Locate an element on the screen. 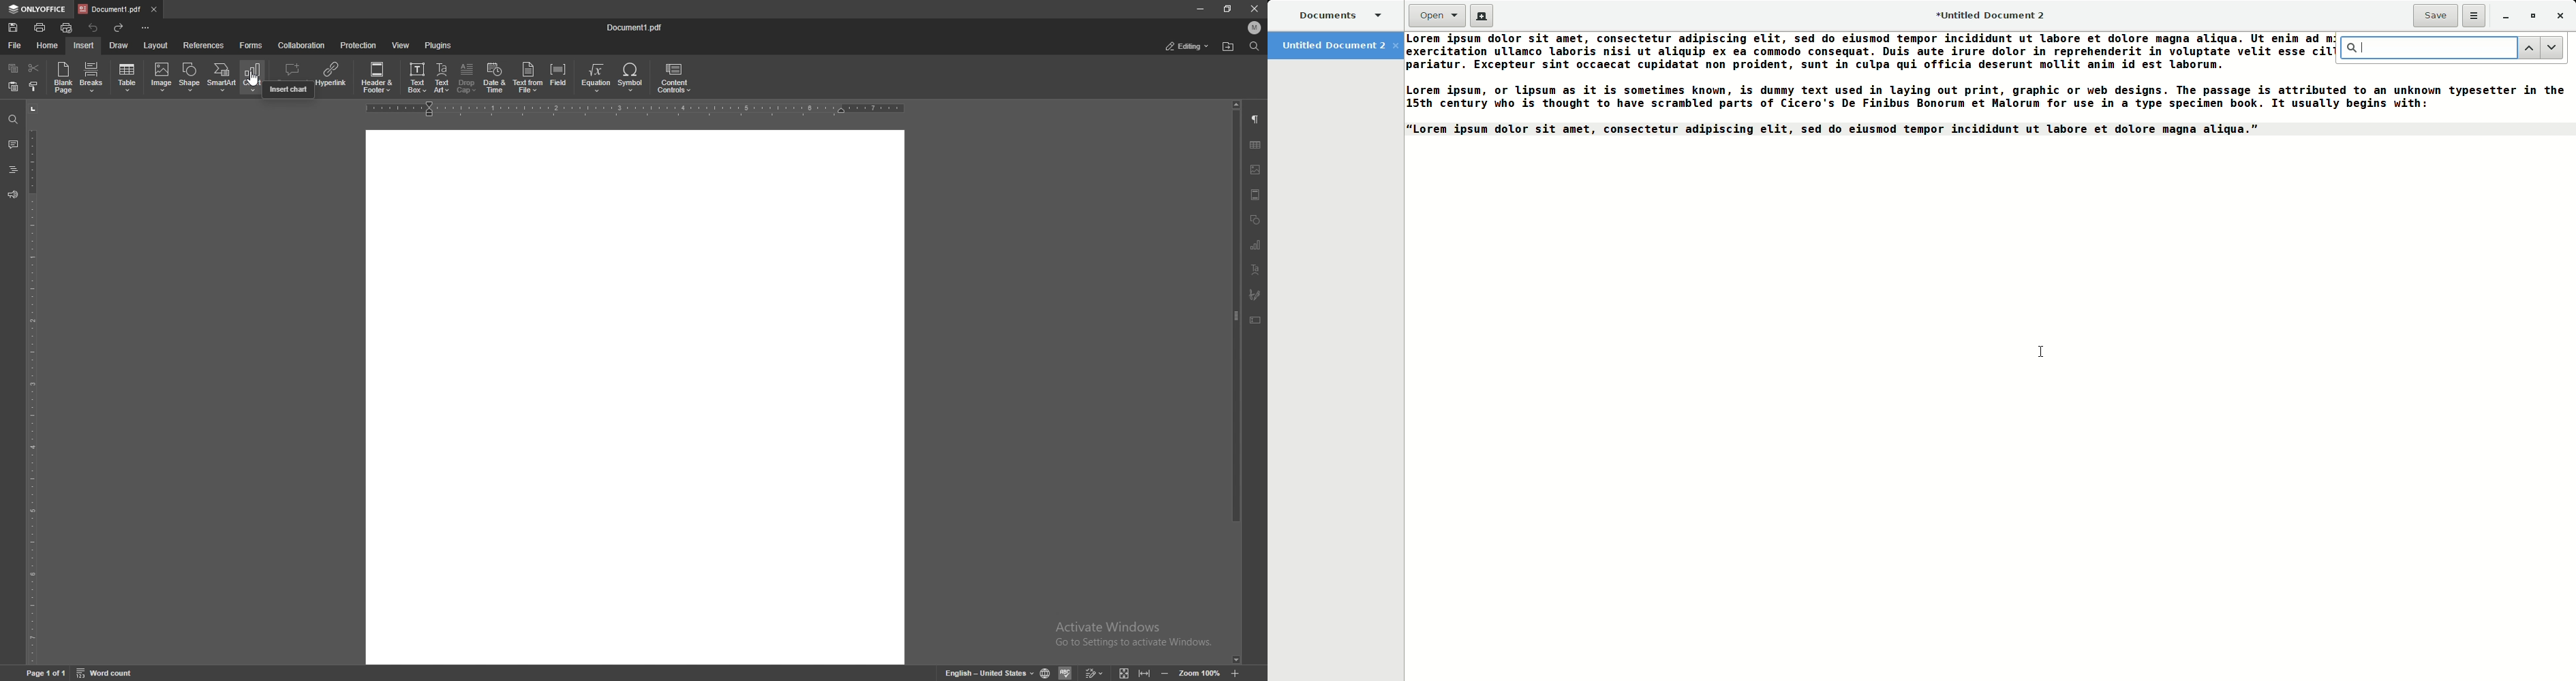  forms is located at coordinates (252, 46).